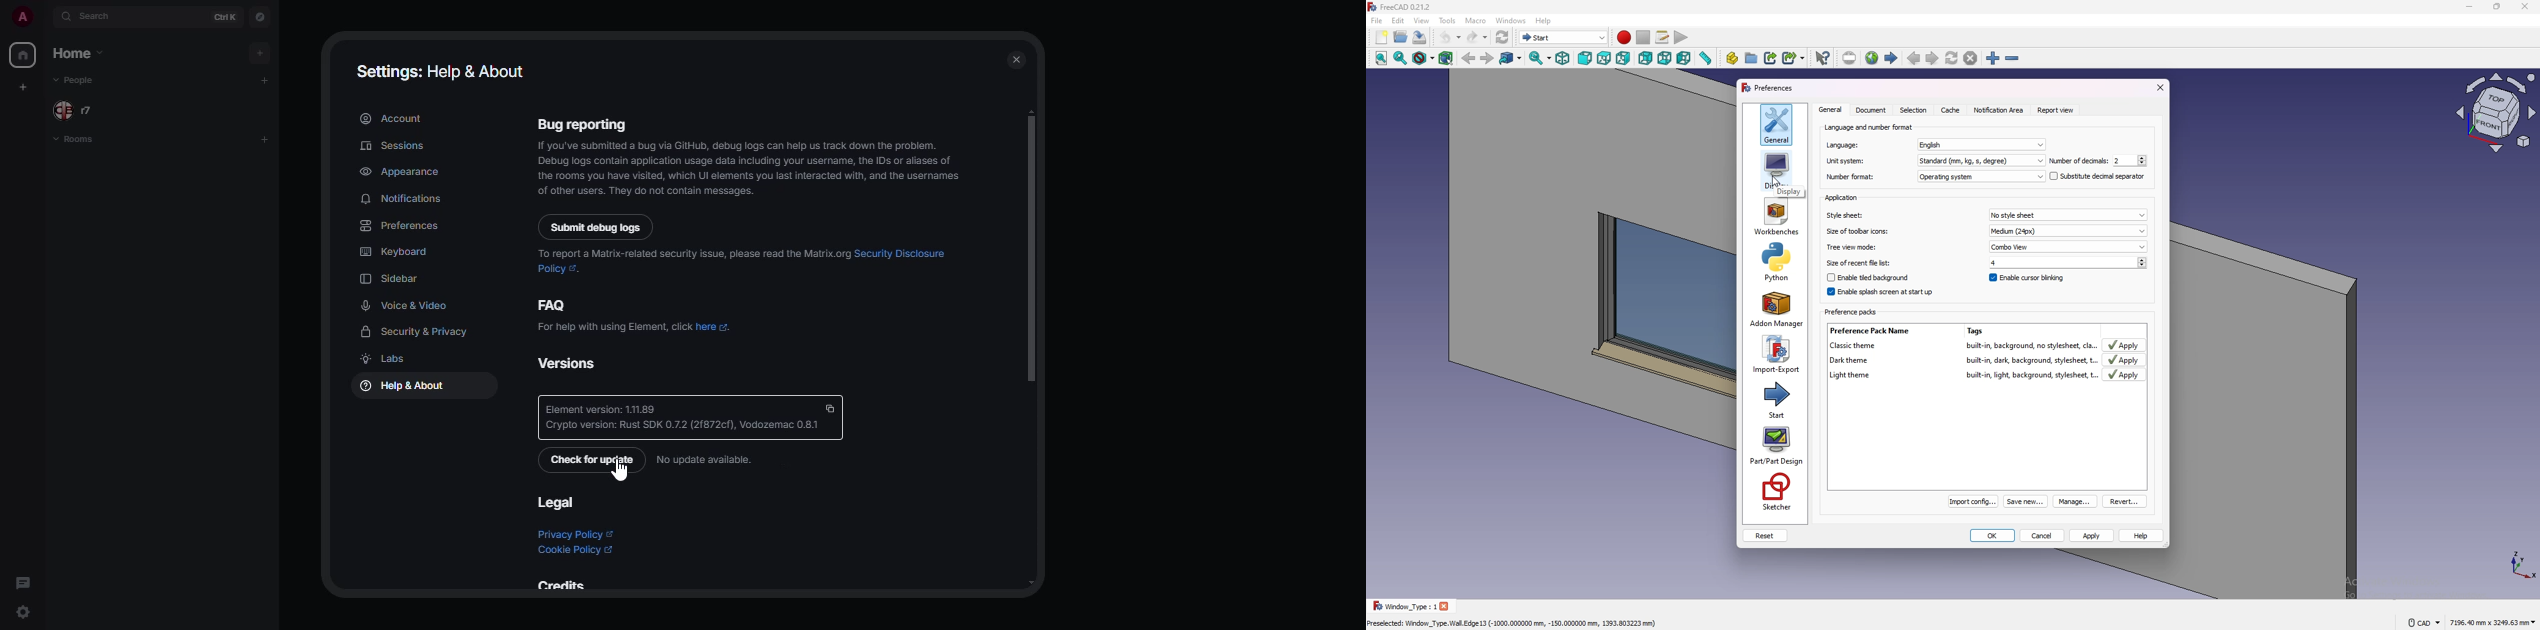  I want to click on built-in, light, background, stylesheet,, so click(2026, 374).